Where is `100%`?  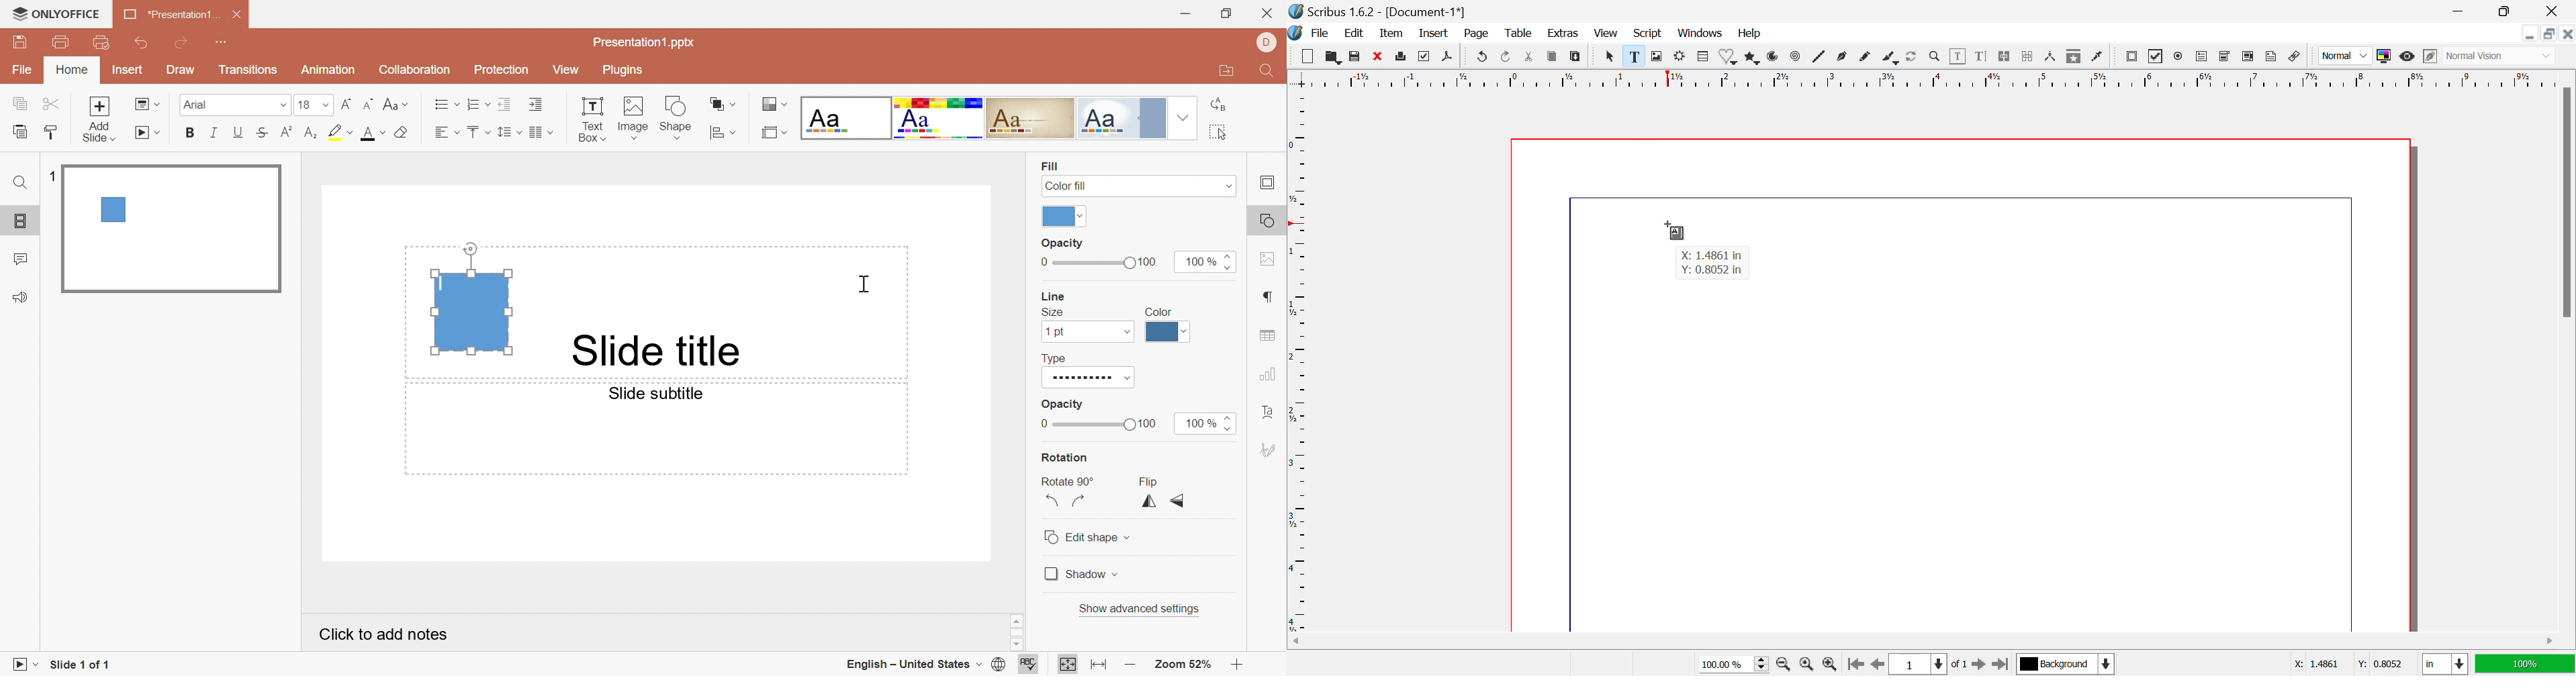 100% is located at coordinates (1200, 261).